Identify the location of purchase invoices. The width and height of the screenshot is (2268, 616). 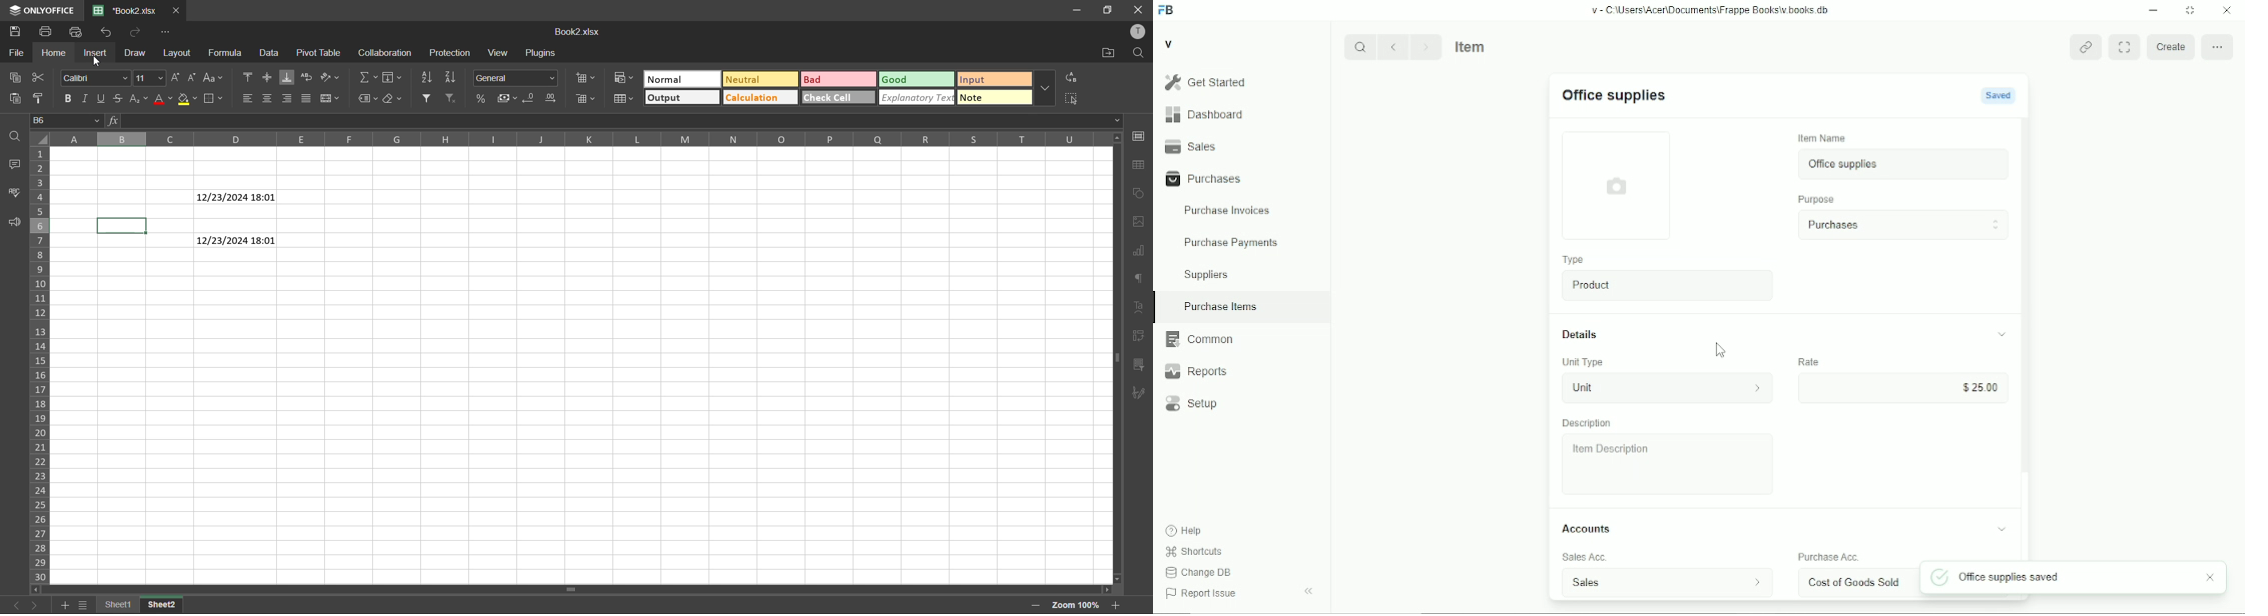
(1227, 211).